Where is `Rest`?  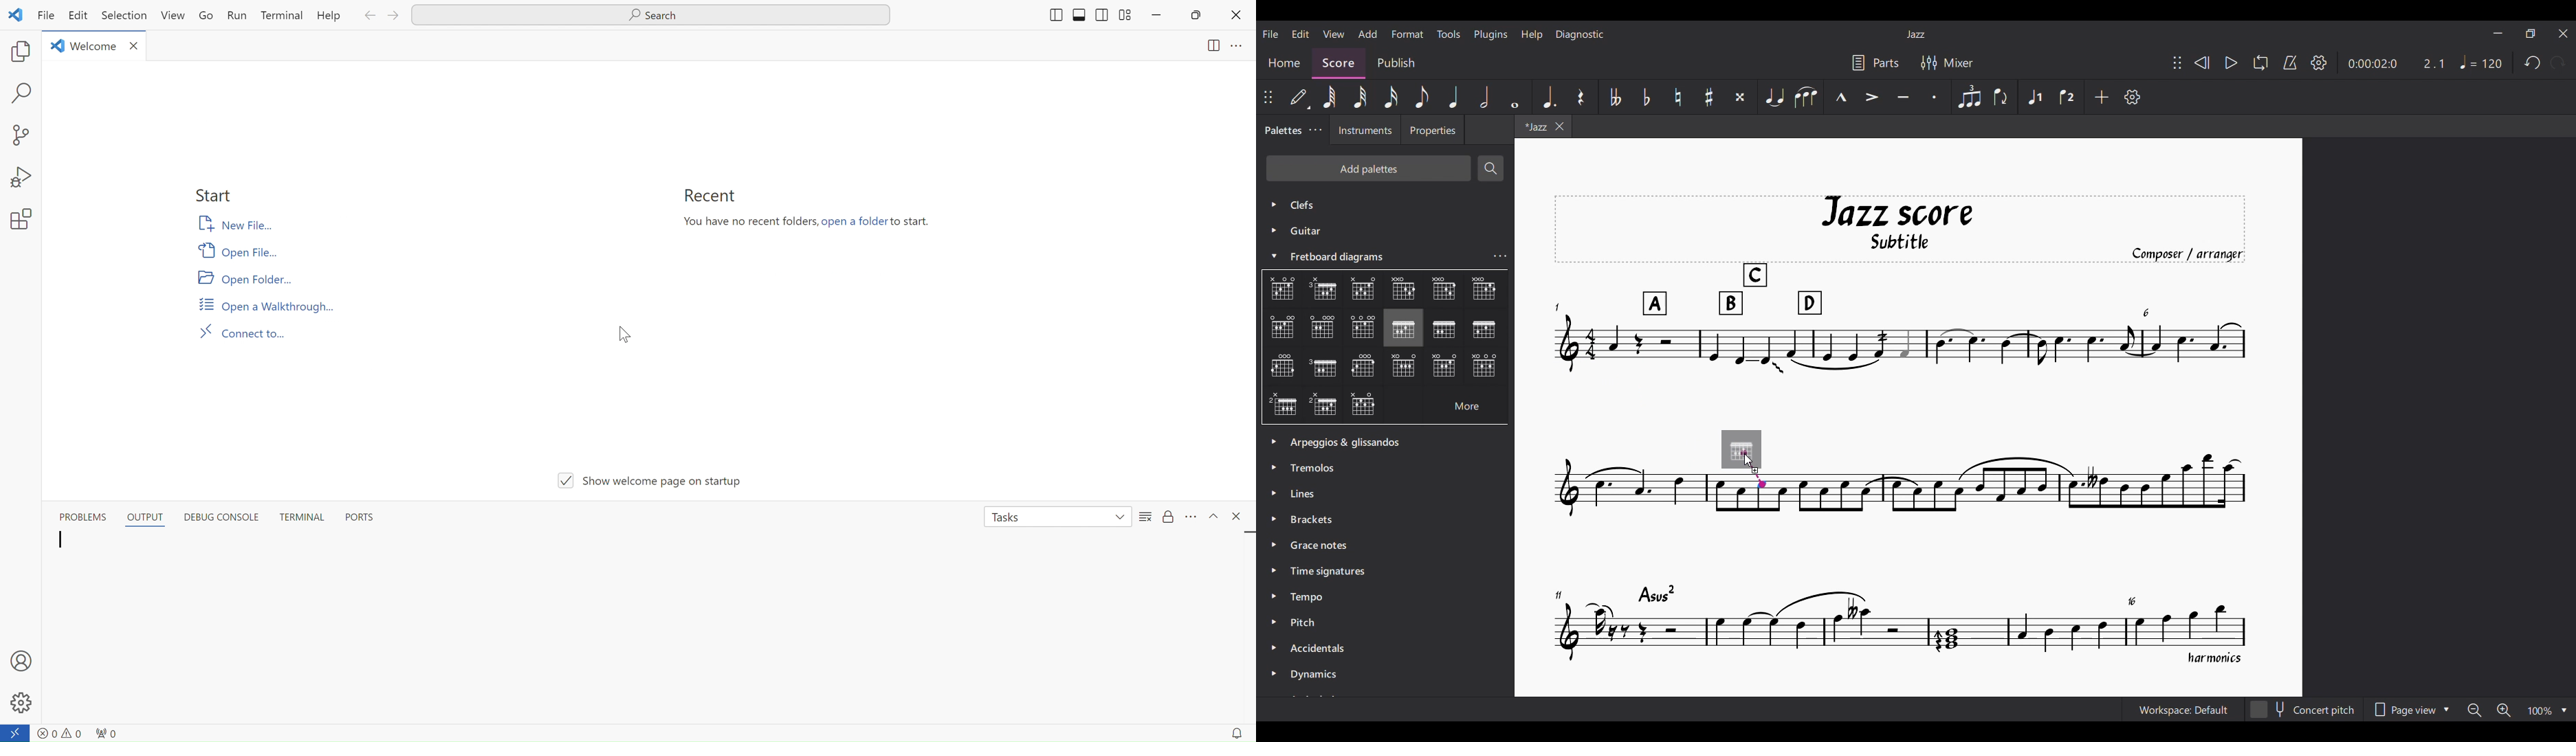
Rest is located at coordinates (1581, 97).